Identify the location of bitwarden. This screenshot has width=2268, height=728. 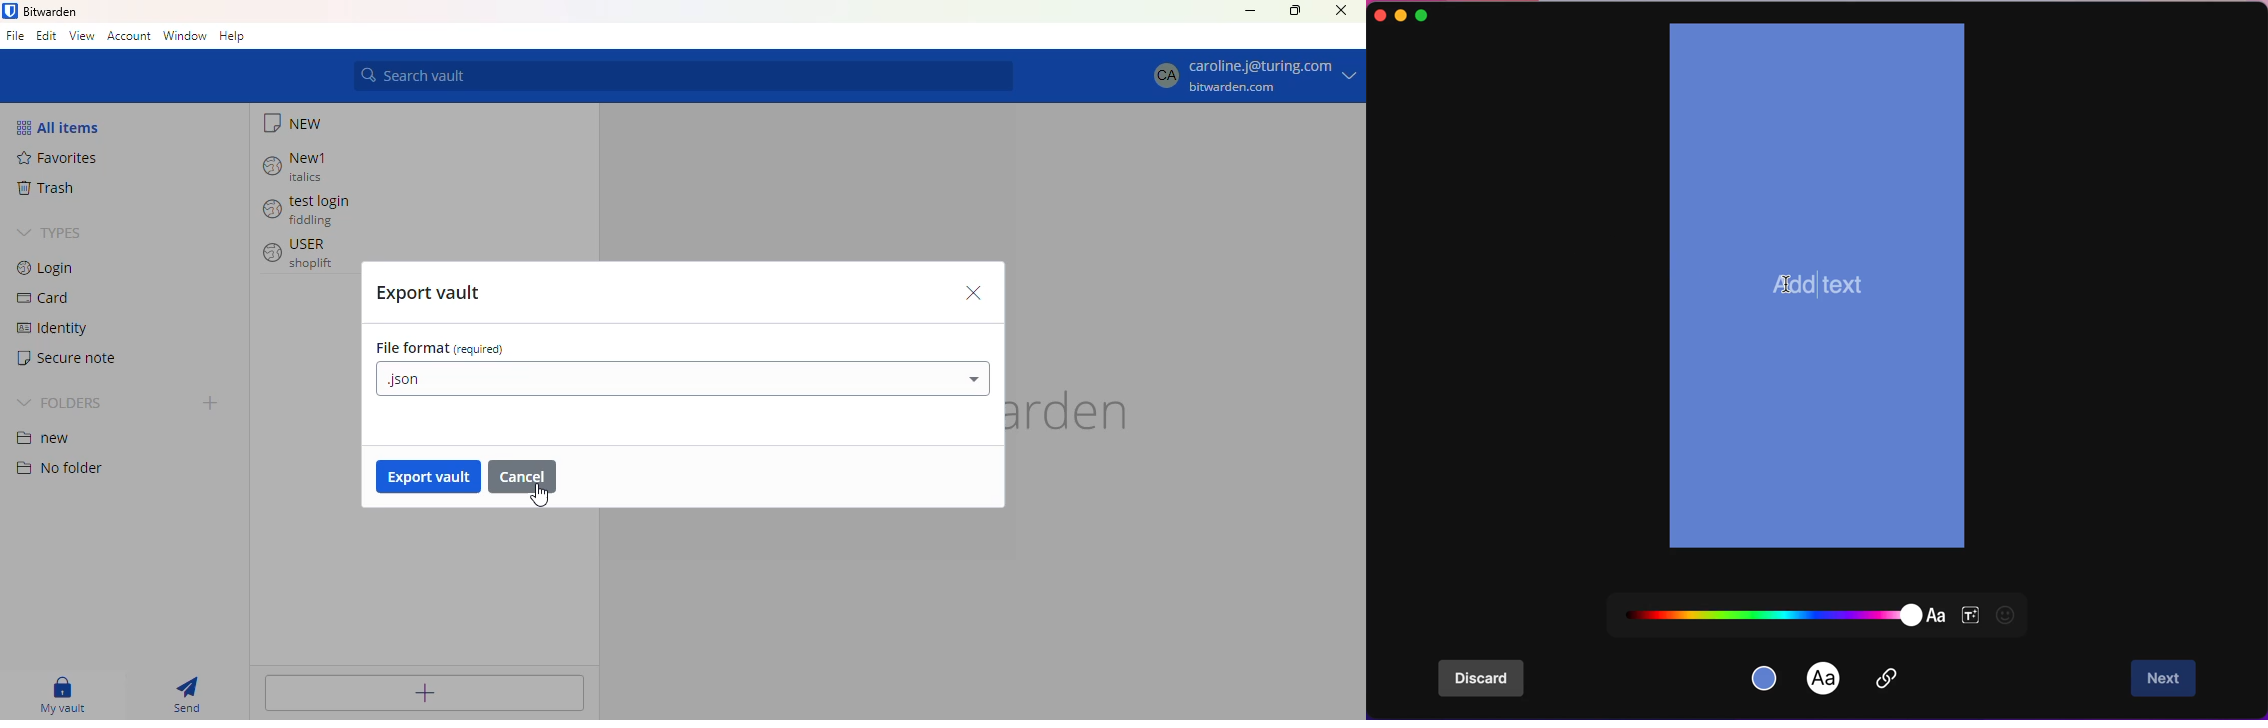
(51, 11).